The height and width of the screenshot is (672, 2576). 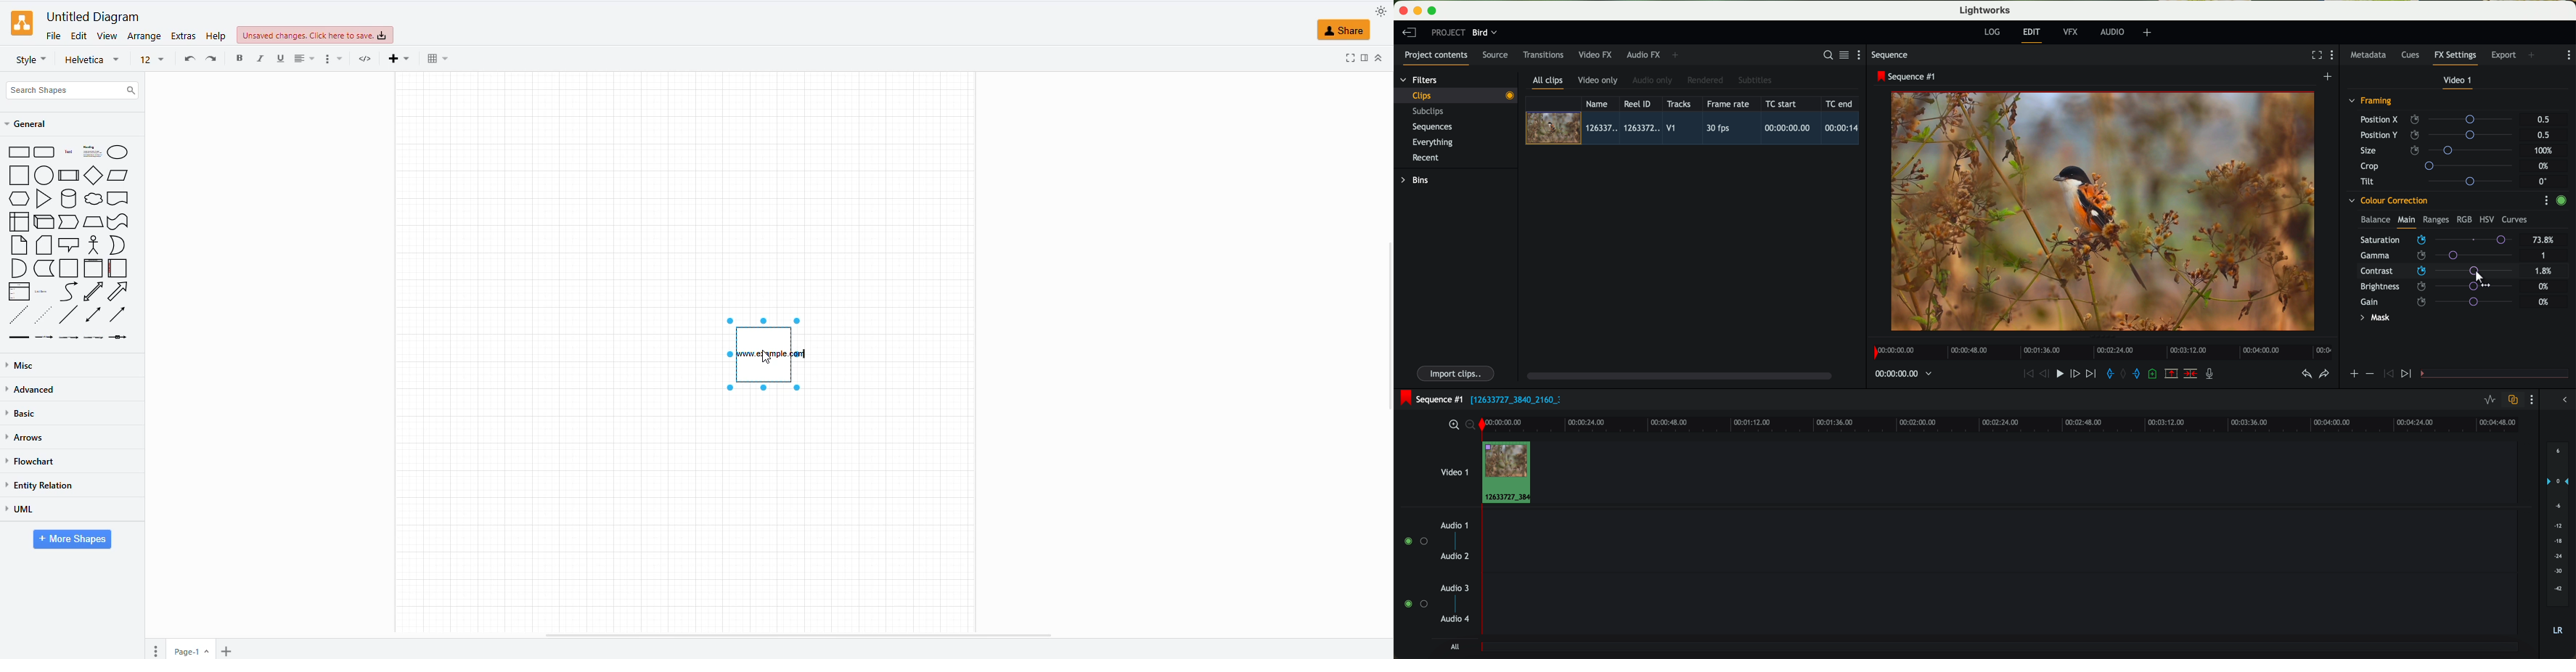 I want to click on list, so click(x=20, y=292).